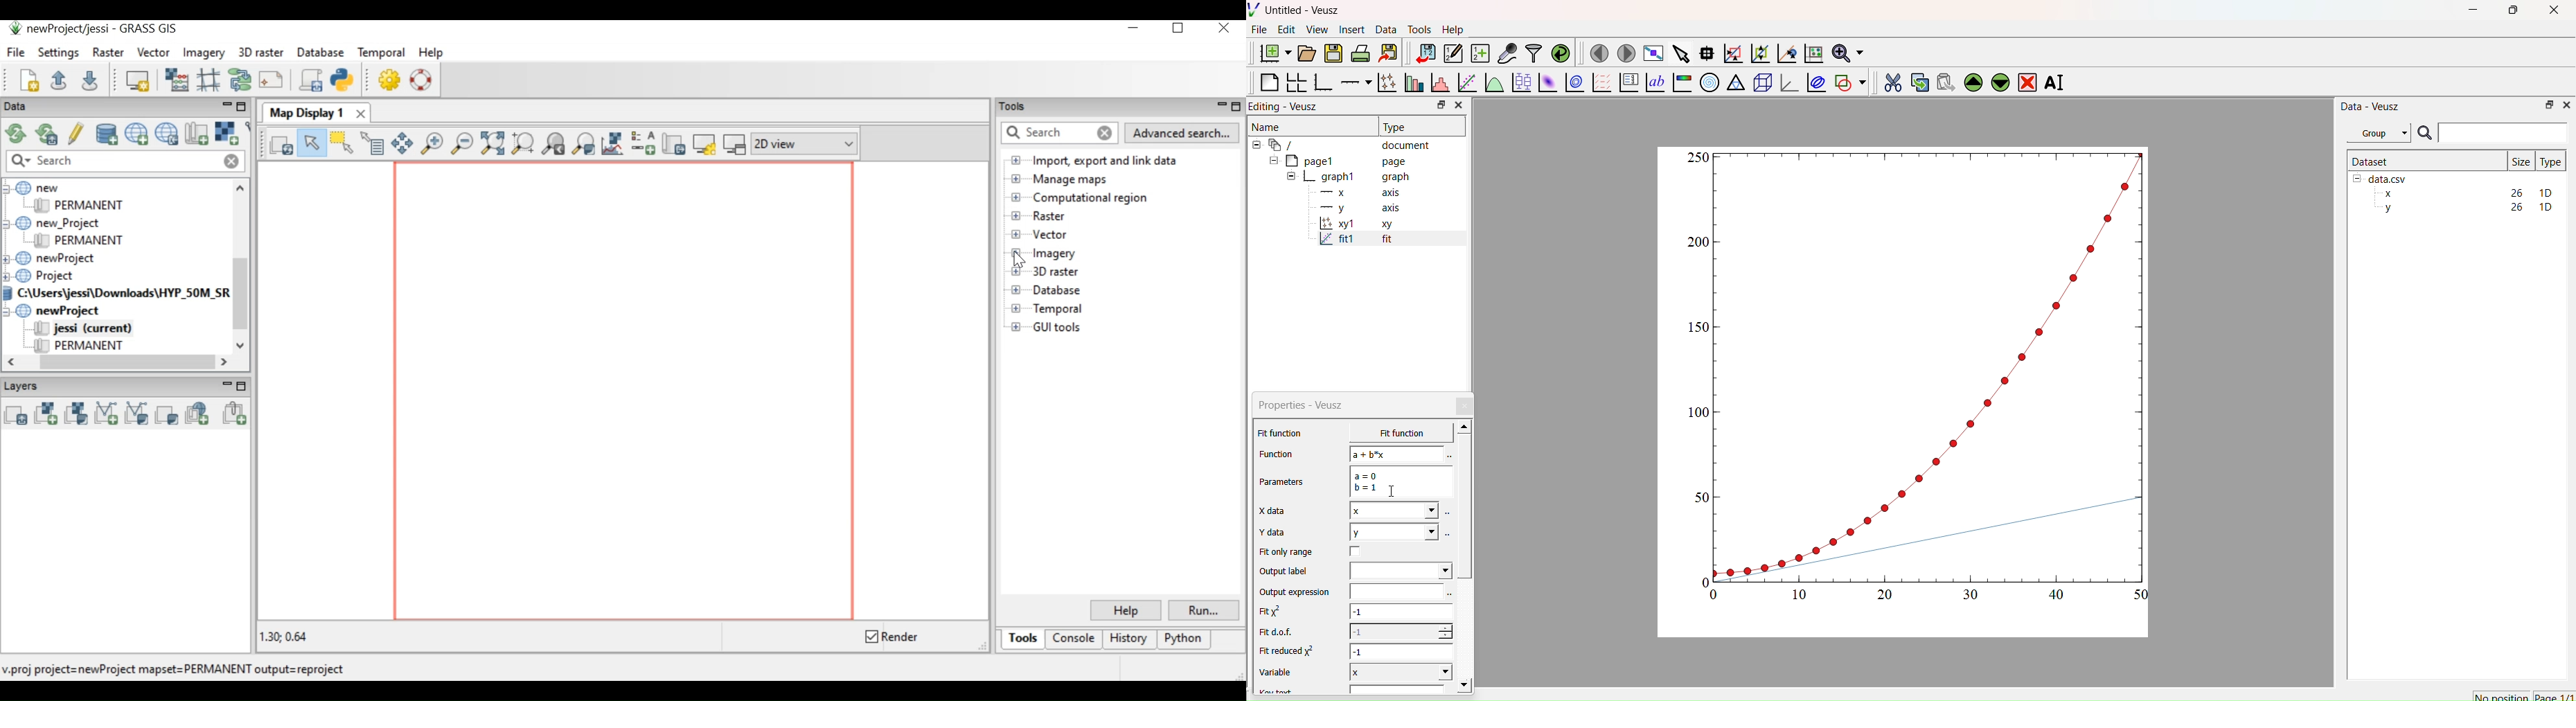  What do you see at coordinates (1401, 632) in the screenshot?
I see `-1` at bounding box center [1401, 632].